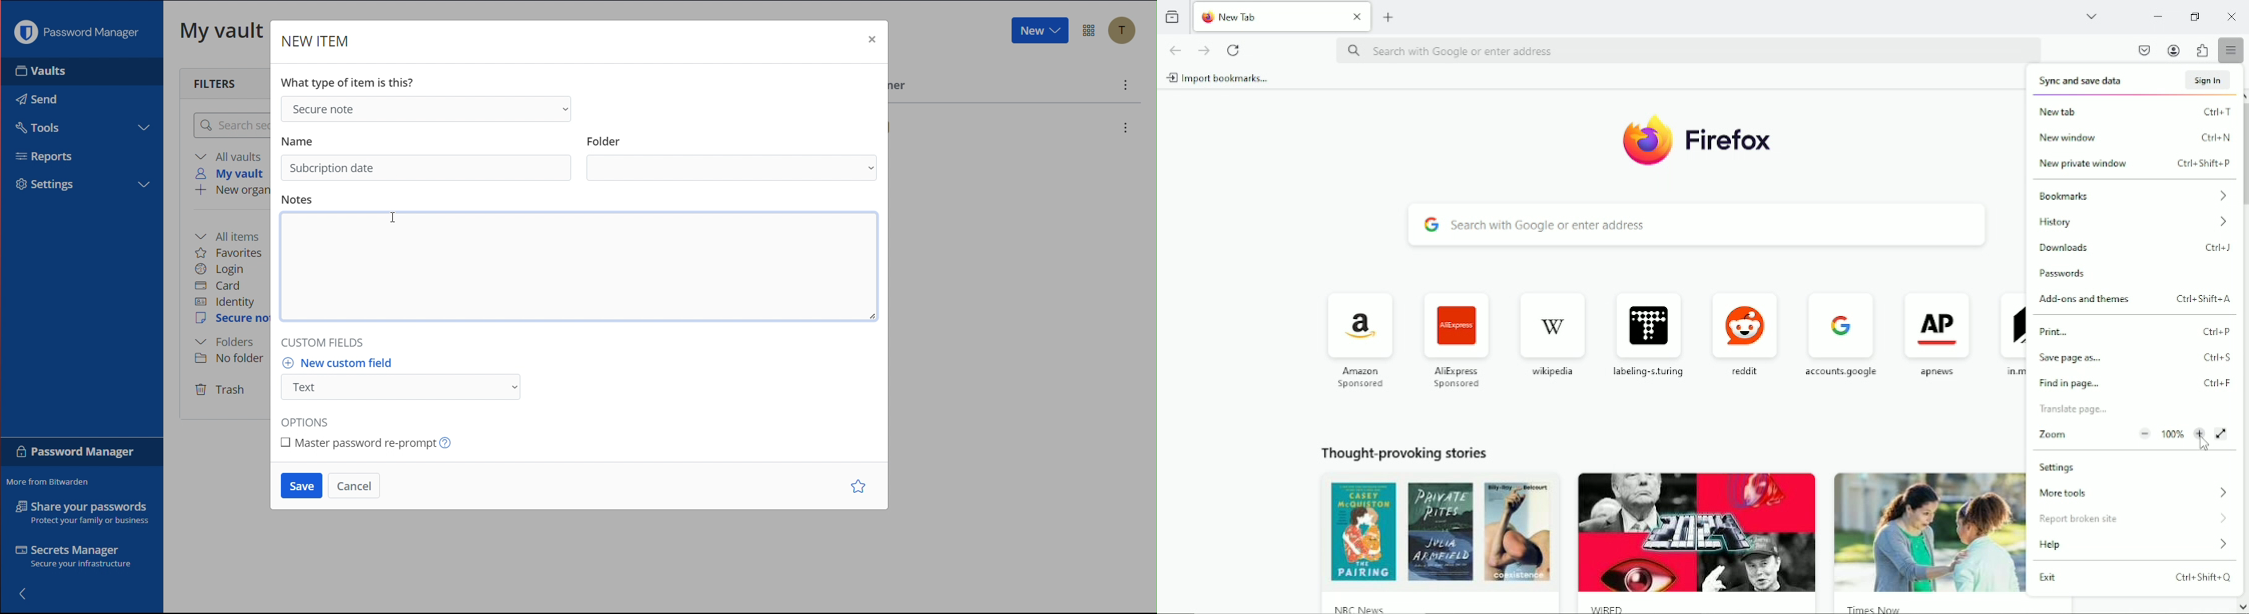 The width and height of the screenshot is (2268, 616). Describe the element at coordinates (300, 200) in the screenshot. I see `Notes` at that location.